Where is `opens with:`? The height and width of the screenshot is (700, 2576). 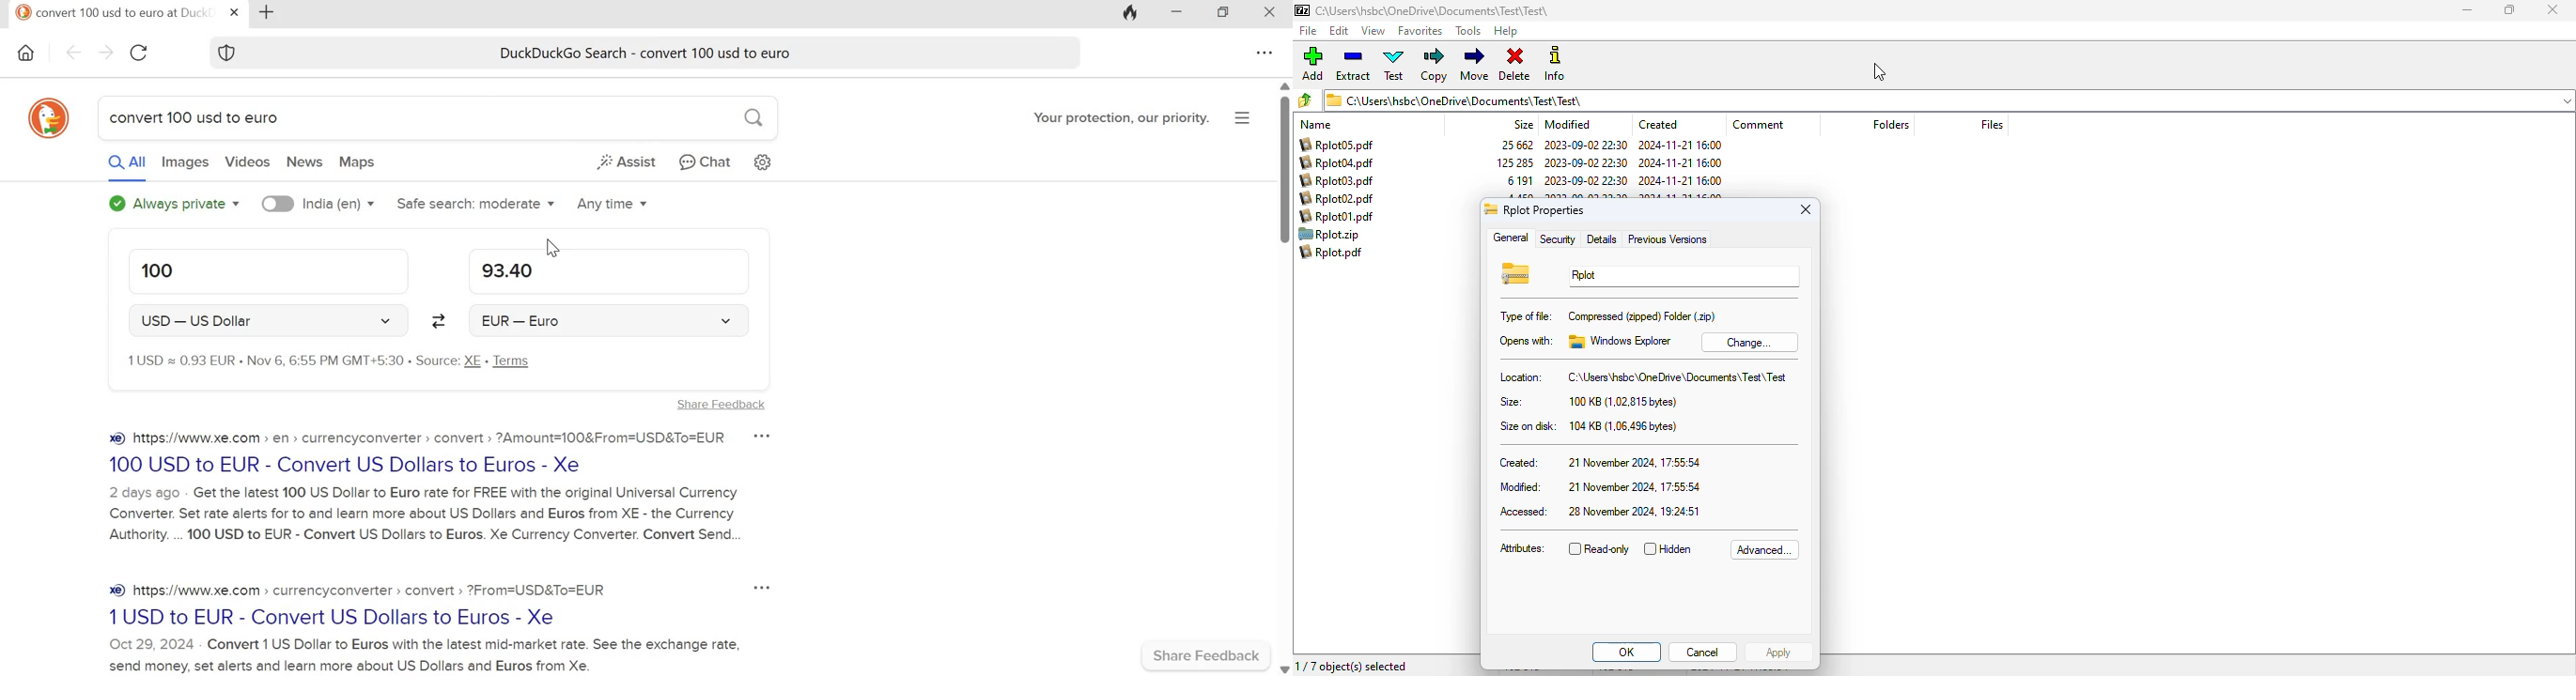 opens with: is located at coordinates (1526, 342).